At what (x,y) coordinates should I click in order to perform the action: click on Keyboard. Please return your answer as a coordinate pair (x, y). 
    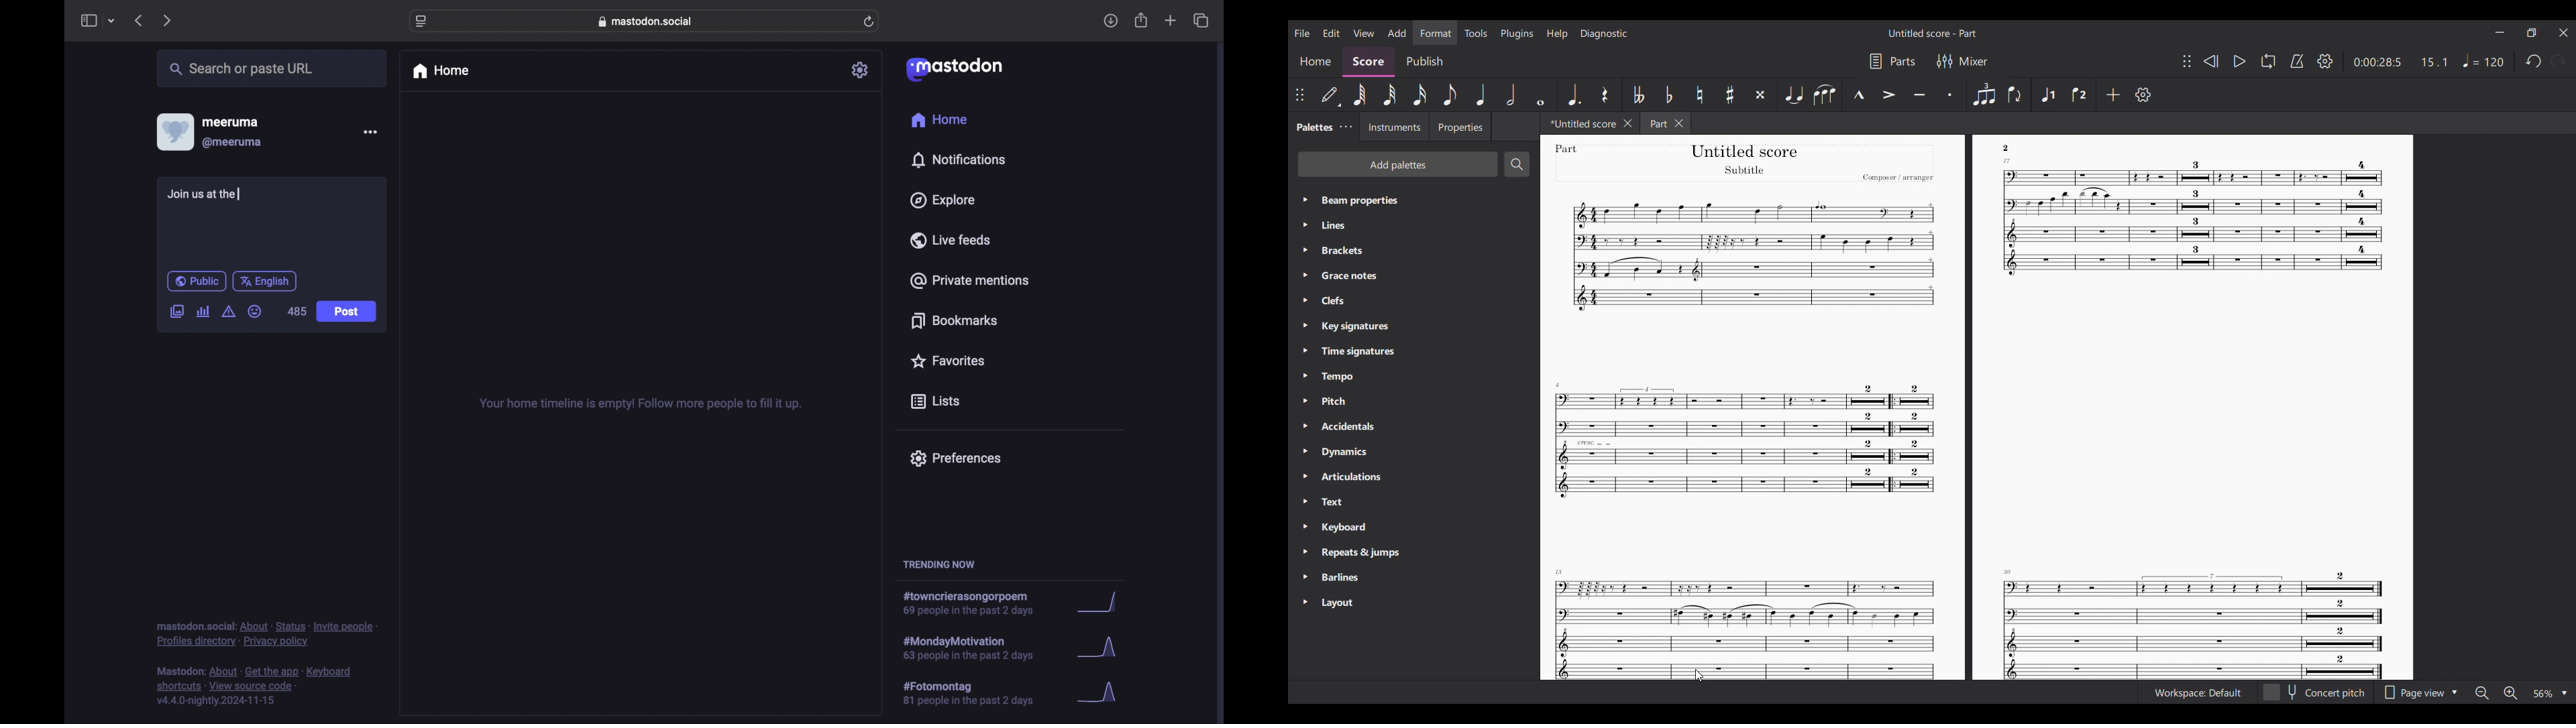
    Looking at the image, I should click on (1346, 528).